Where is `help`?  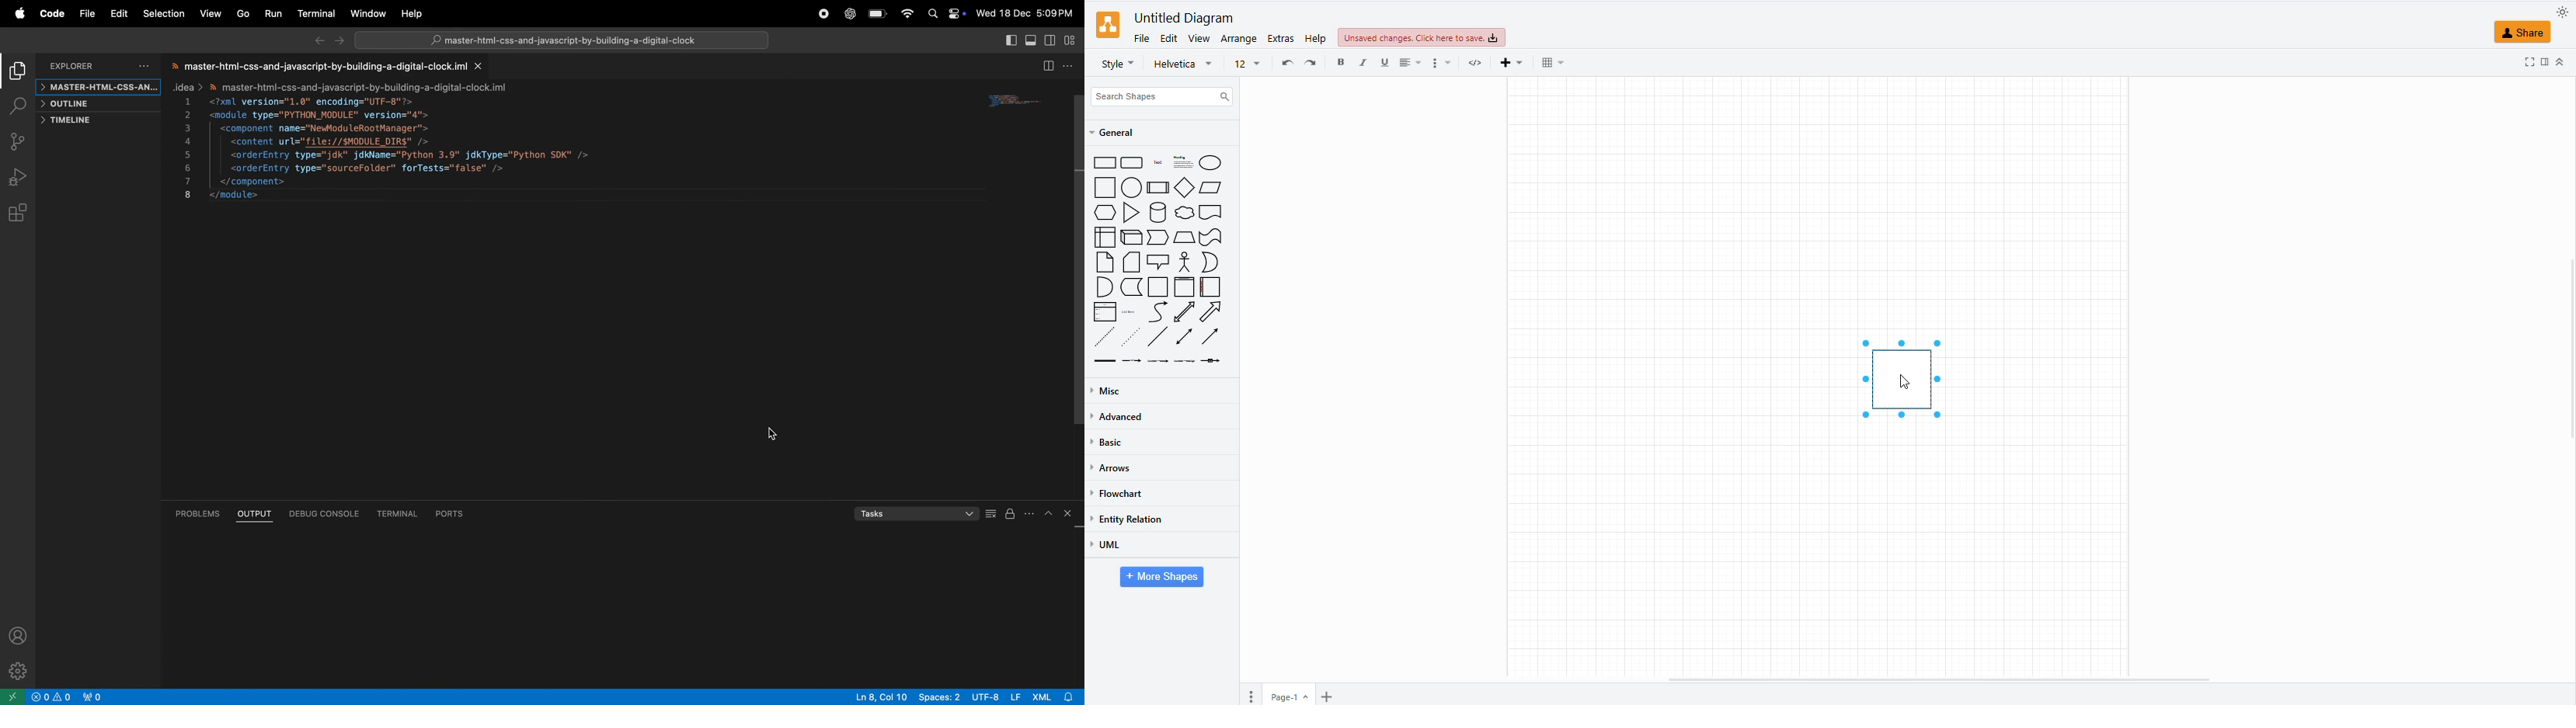
help is located at coordinates (1316, 36).